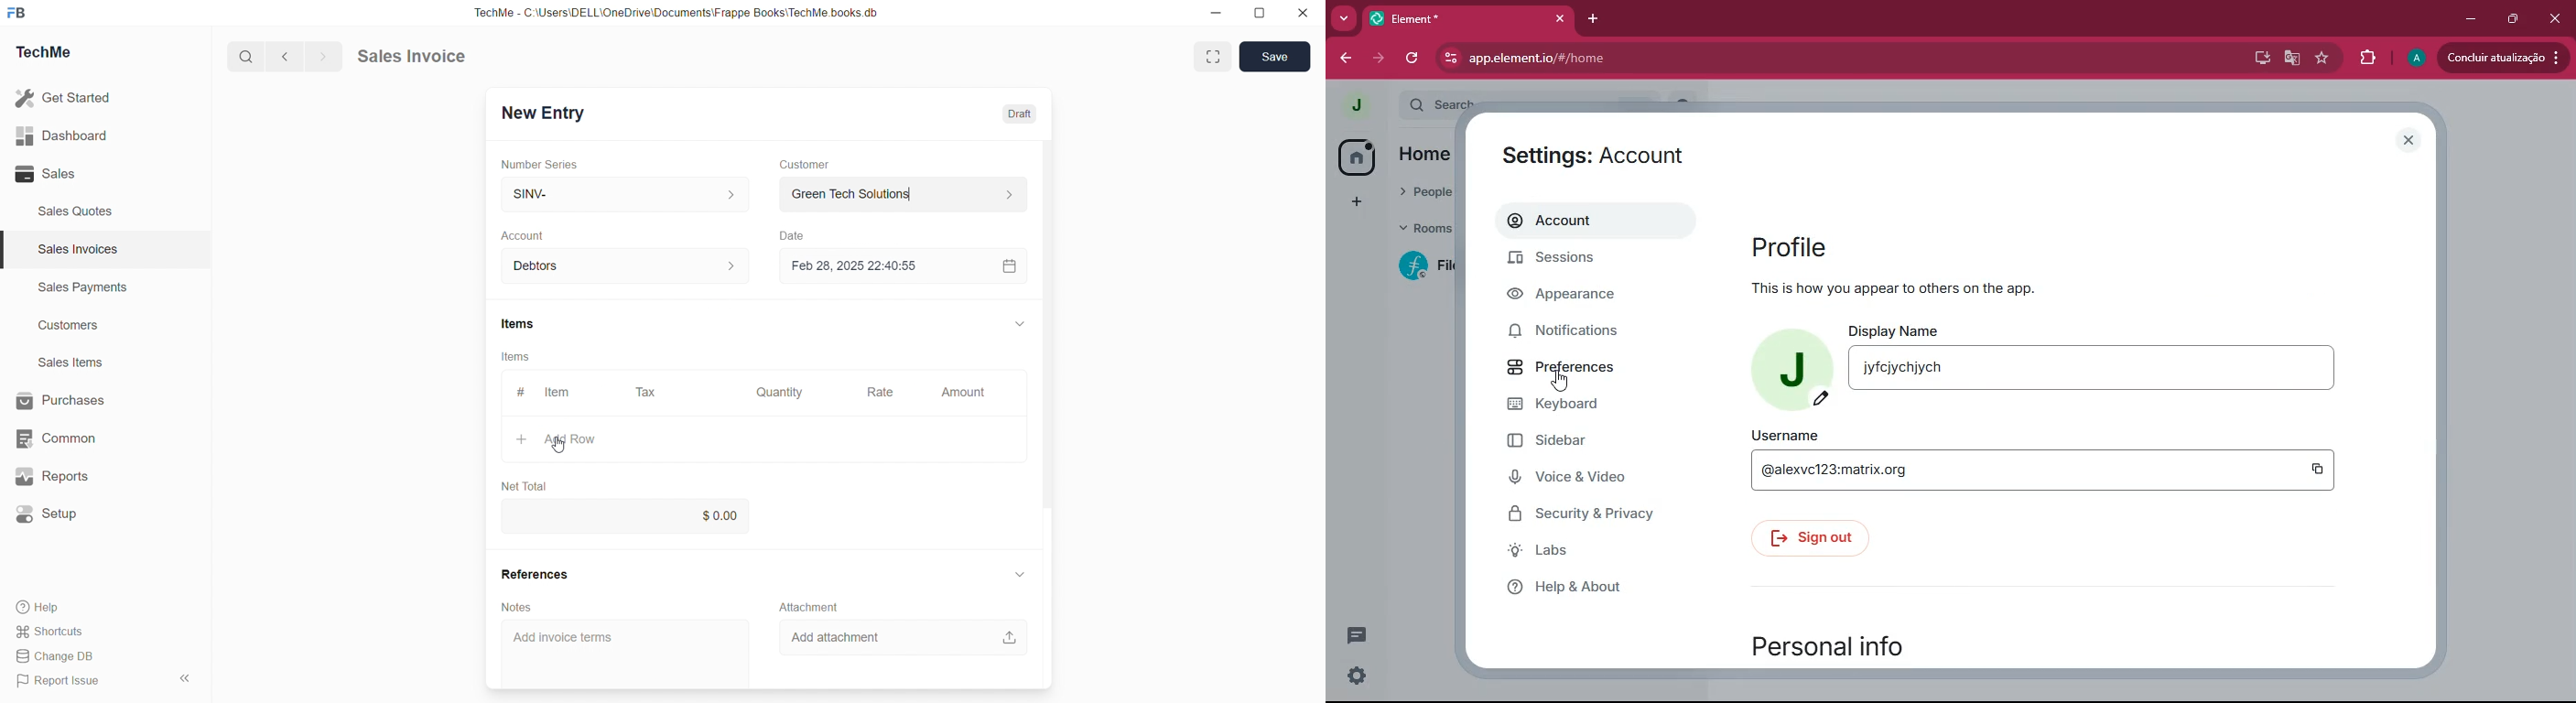  What do you see at coordinates (41, 608) in the screenshot?
I see `Help` at bounding box center [41, 608].